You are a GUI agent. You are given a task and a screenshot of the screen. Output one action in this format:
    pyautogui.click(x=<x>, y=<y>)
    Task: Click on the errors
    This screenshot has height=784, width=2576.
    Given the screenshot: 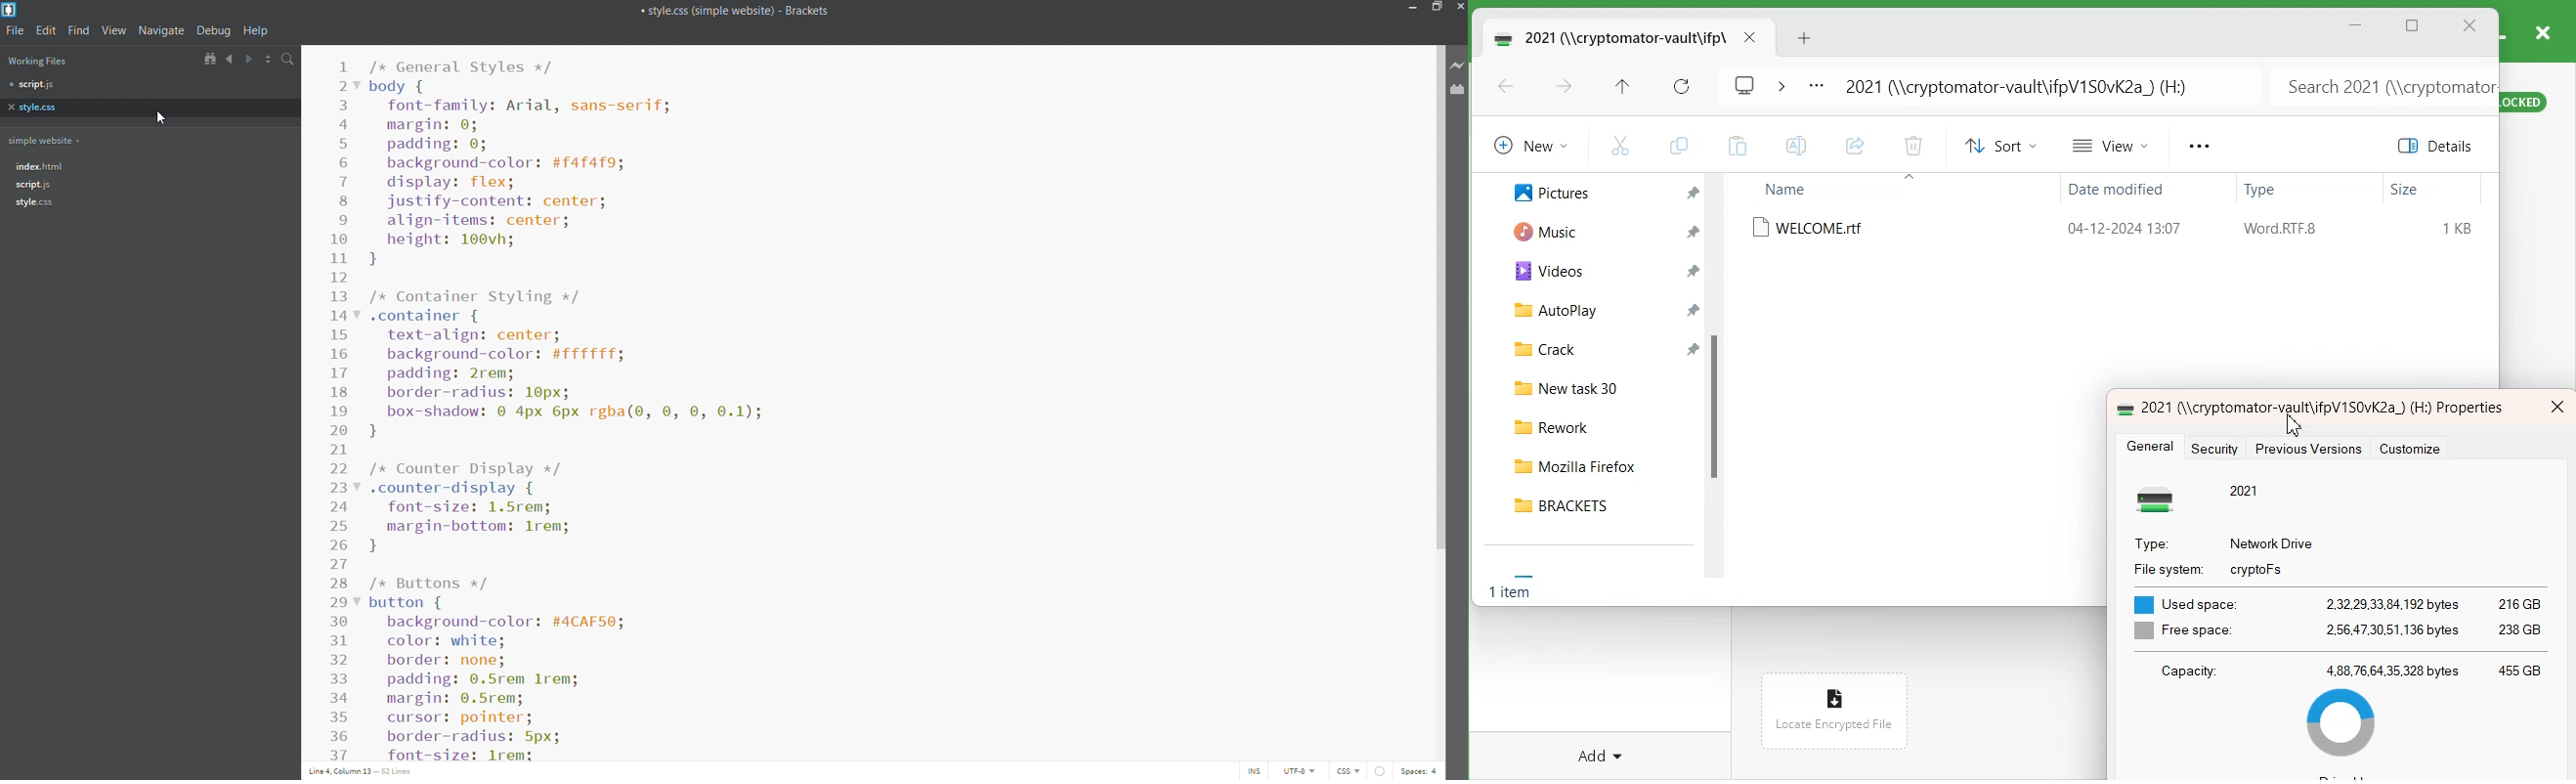 What is the action you would take?
    pyautogui.click(x=1385, y=770)
    